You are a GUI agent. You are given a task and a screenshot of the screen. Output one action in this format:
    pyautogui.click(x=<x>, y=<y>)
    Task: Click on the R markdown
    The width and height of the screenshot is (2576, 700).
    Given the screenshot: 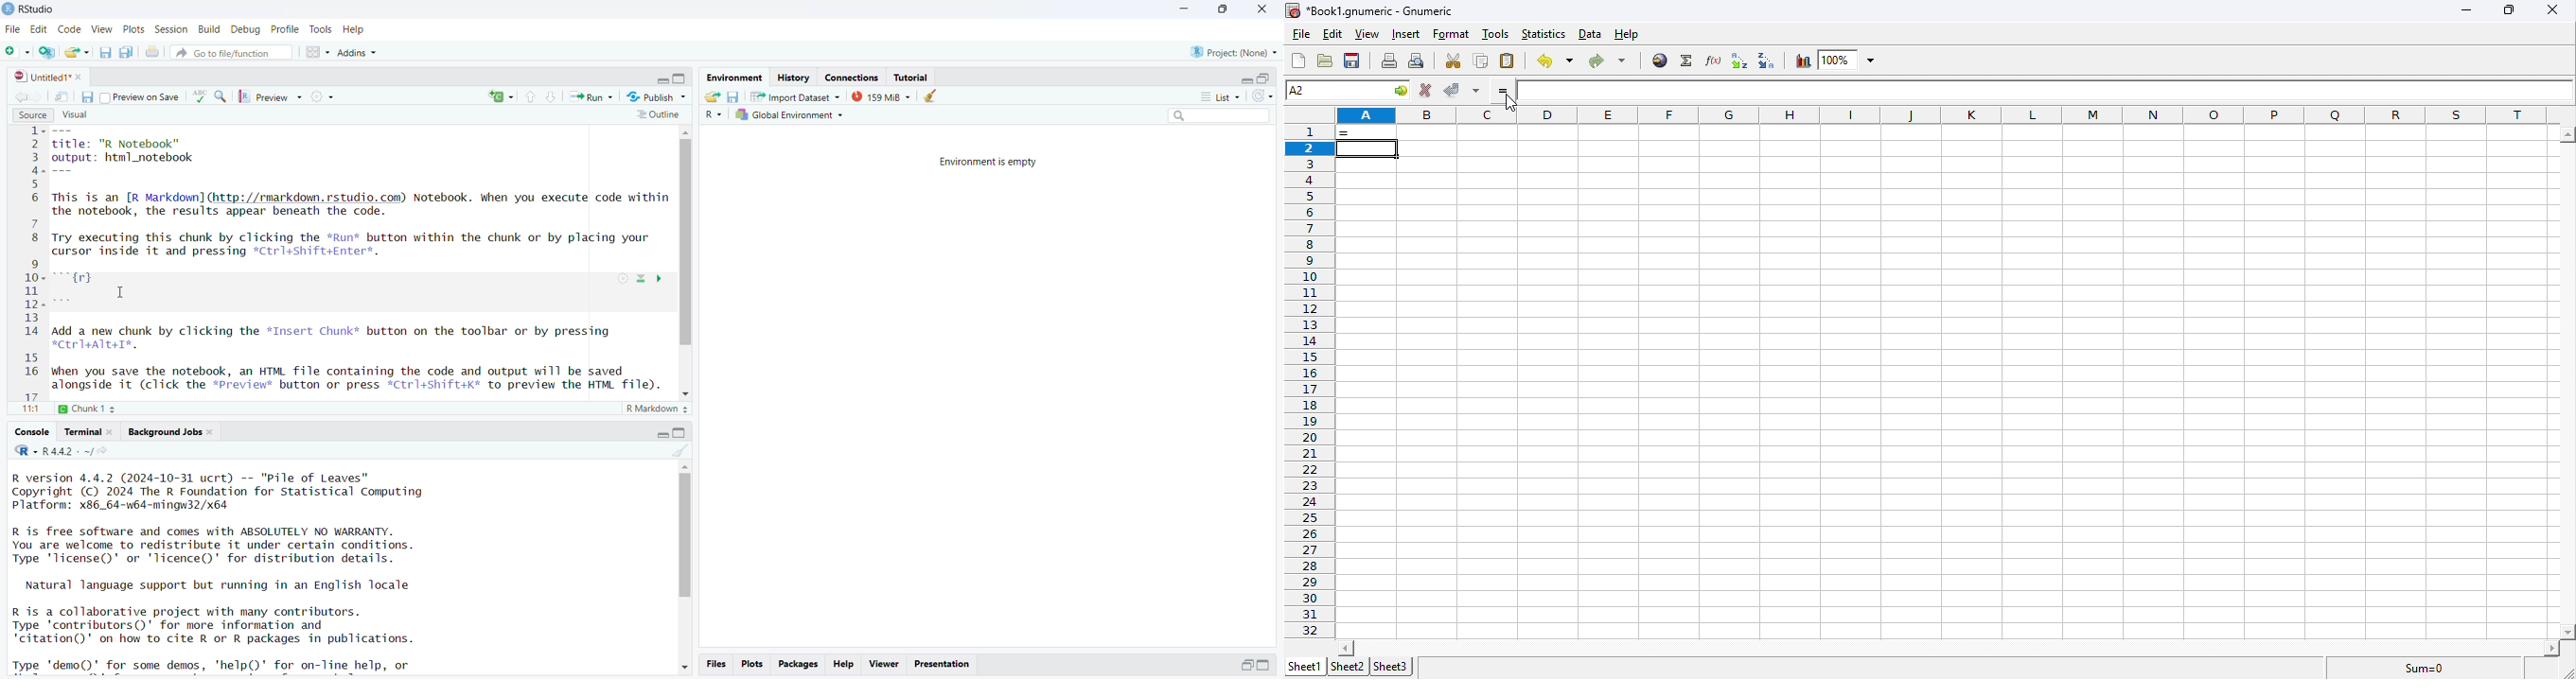 What is the action you would take?
    pyautogui.click(x=659, y=410)
    